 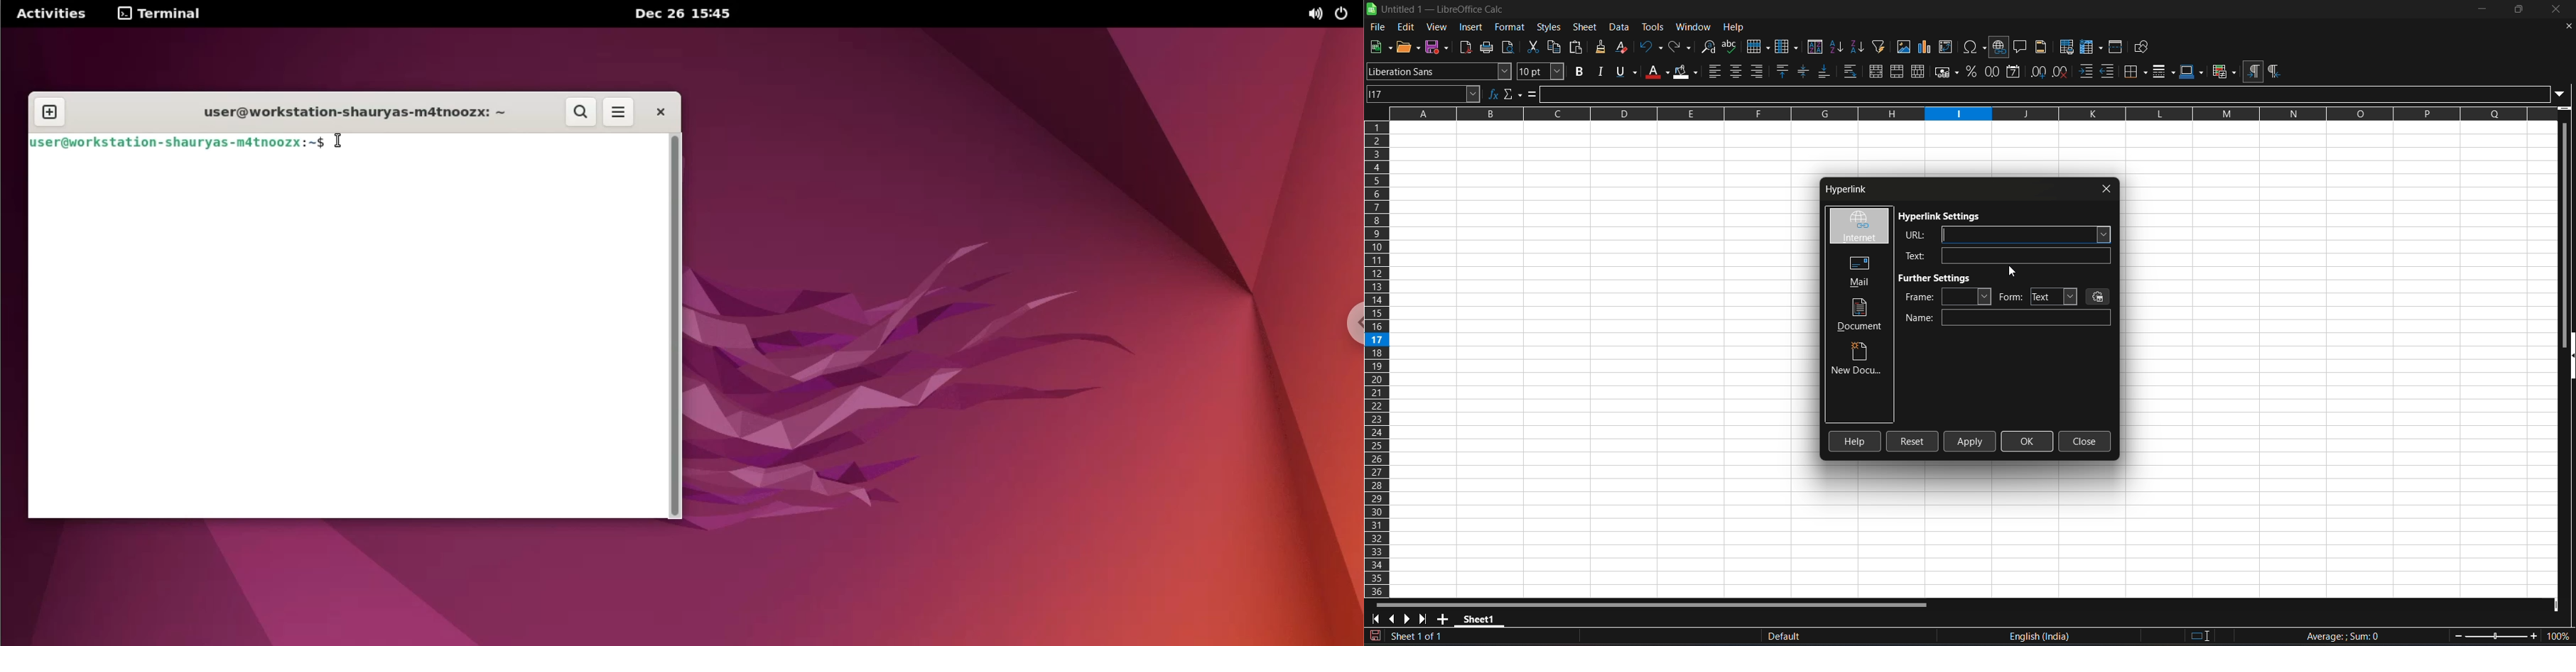 I want to click on border colors, so click(x=2192, y=72).